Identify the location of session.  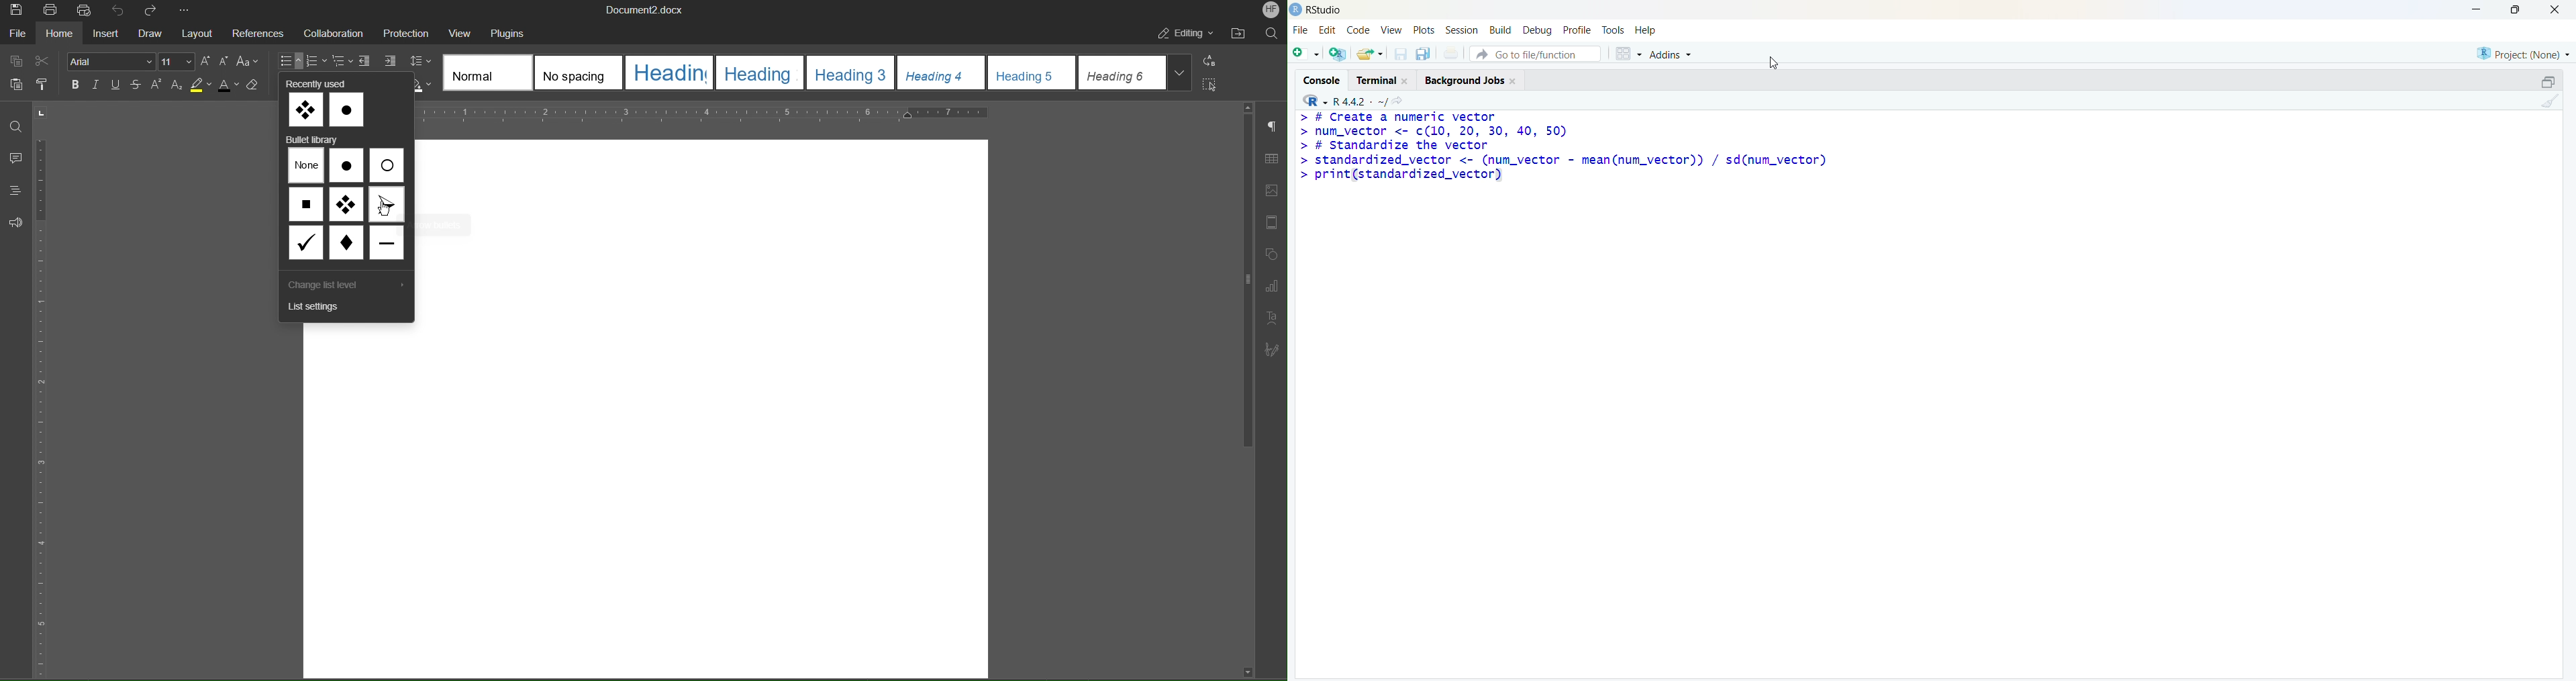
(1463, 30).